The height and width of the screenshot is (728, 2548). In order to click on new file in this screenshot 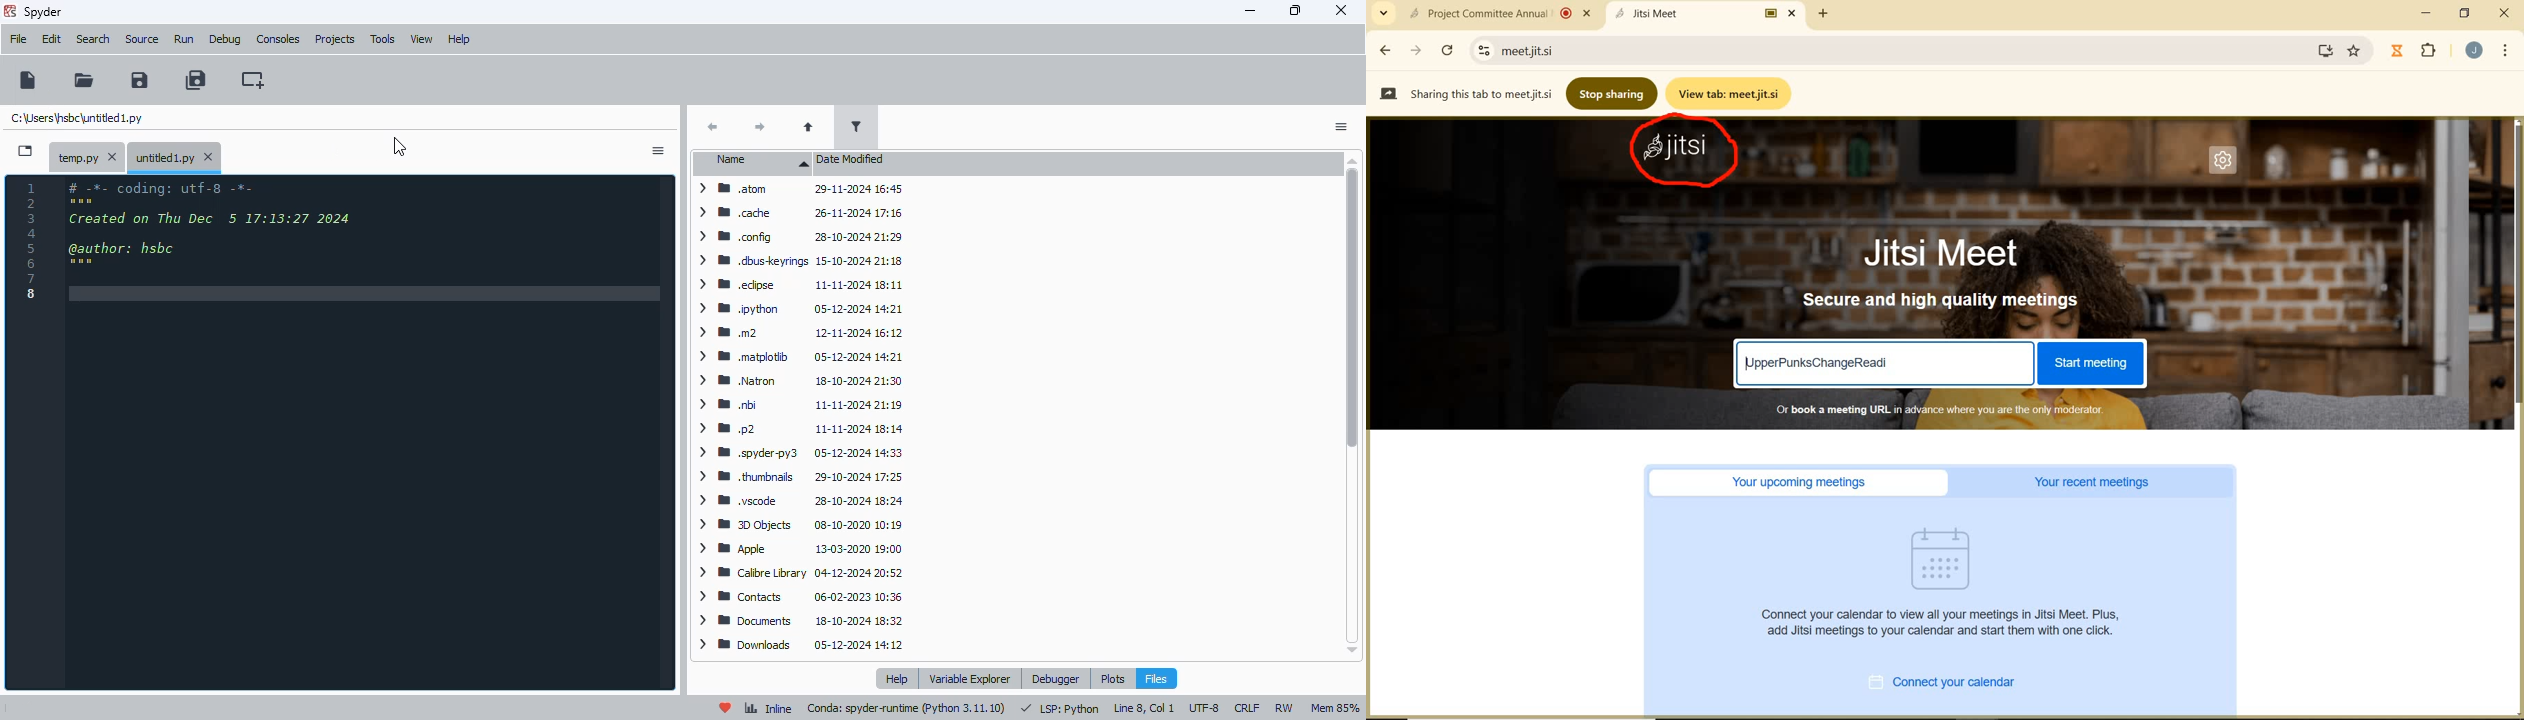, I will do `click(26, 708)`.